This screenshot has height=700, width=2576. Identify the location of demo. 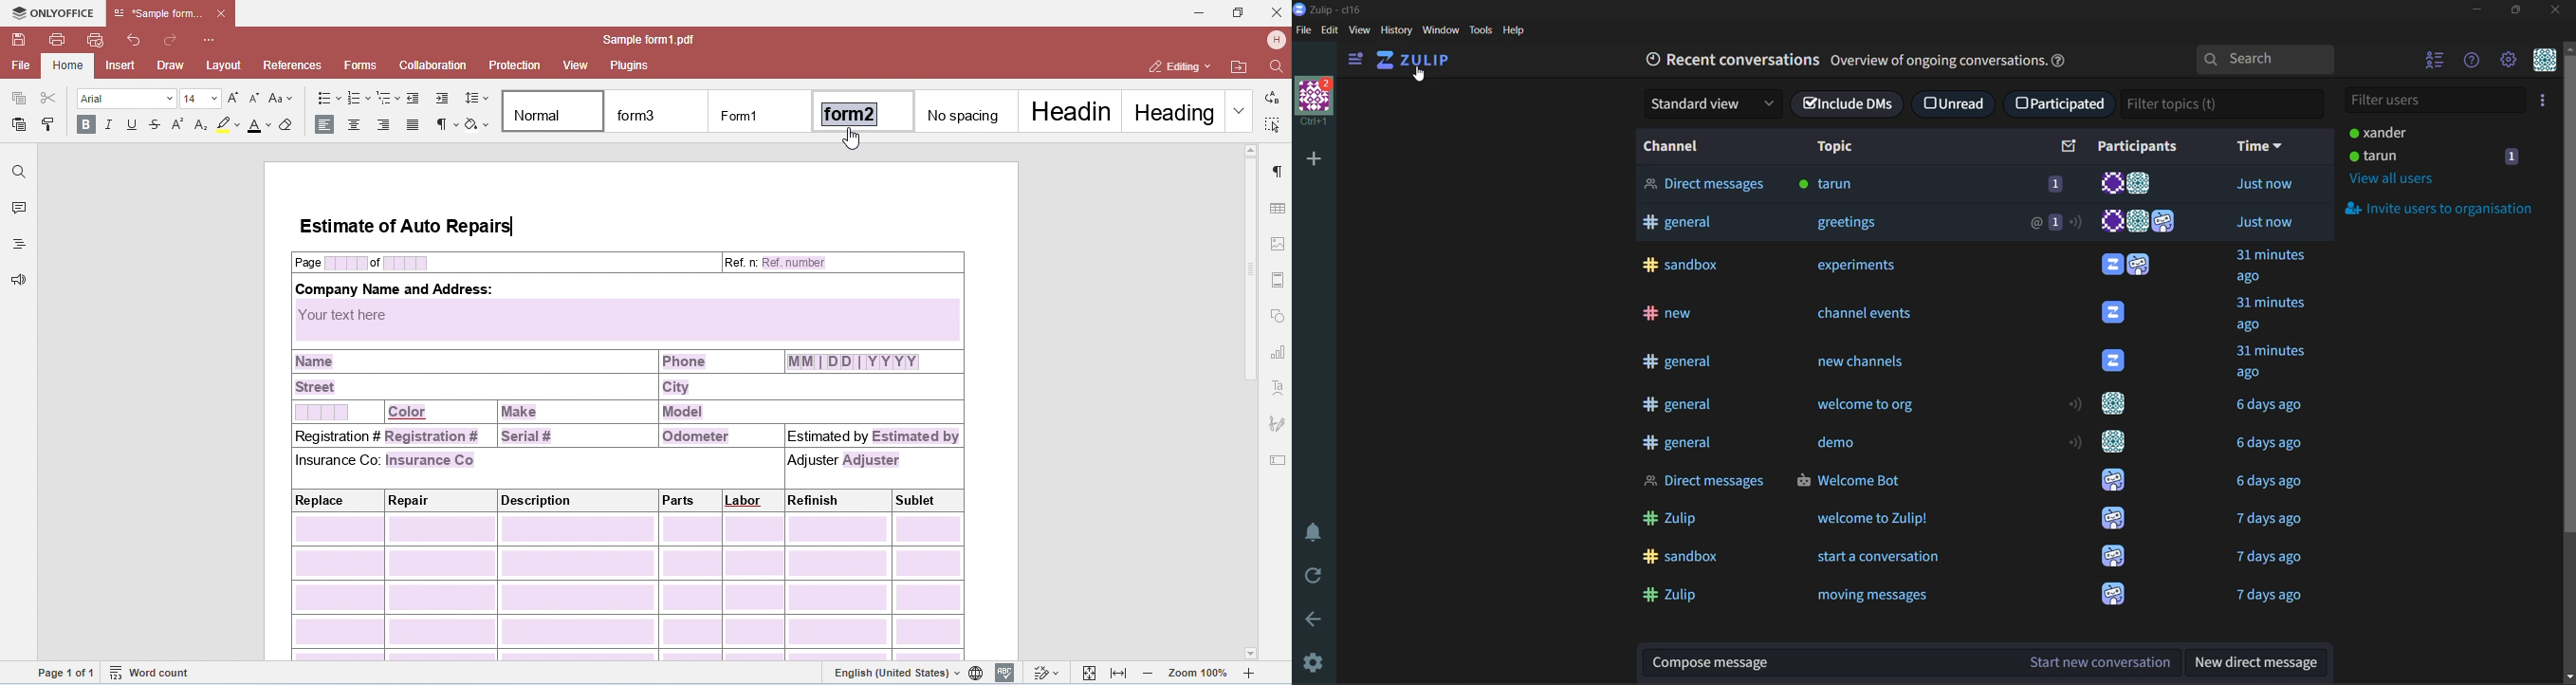
(1844, 443).